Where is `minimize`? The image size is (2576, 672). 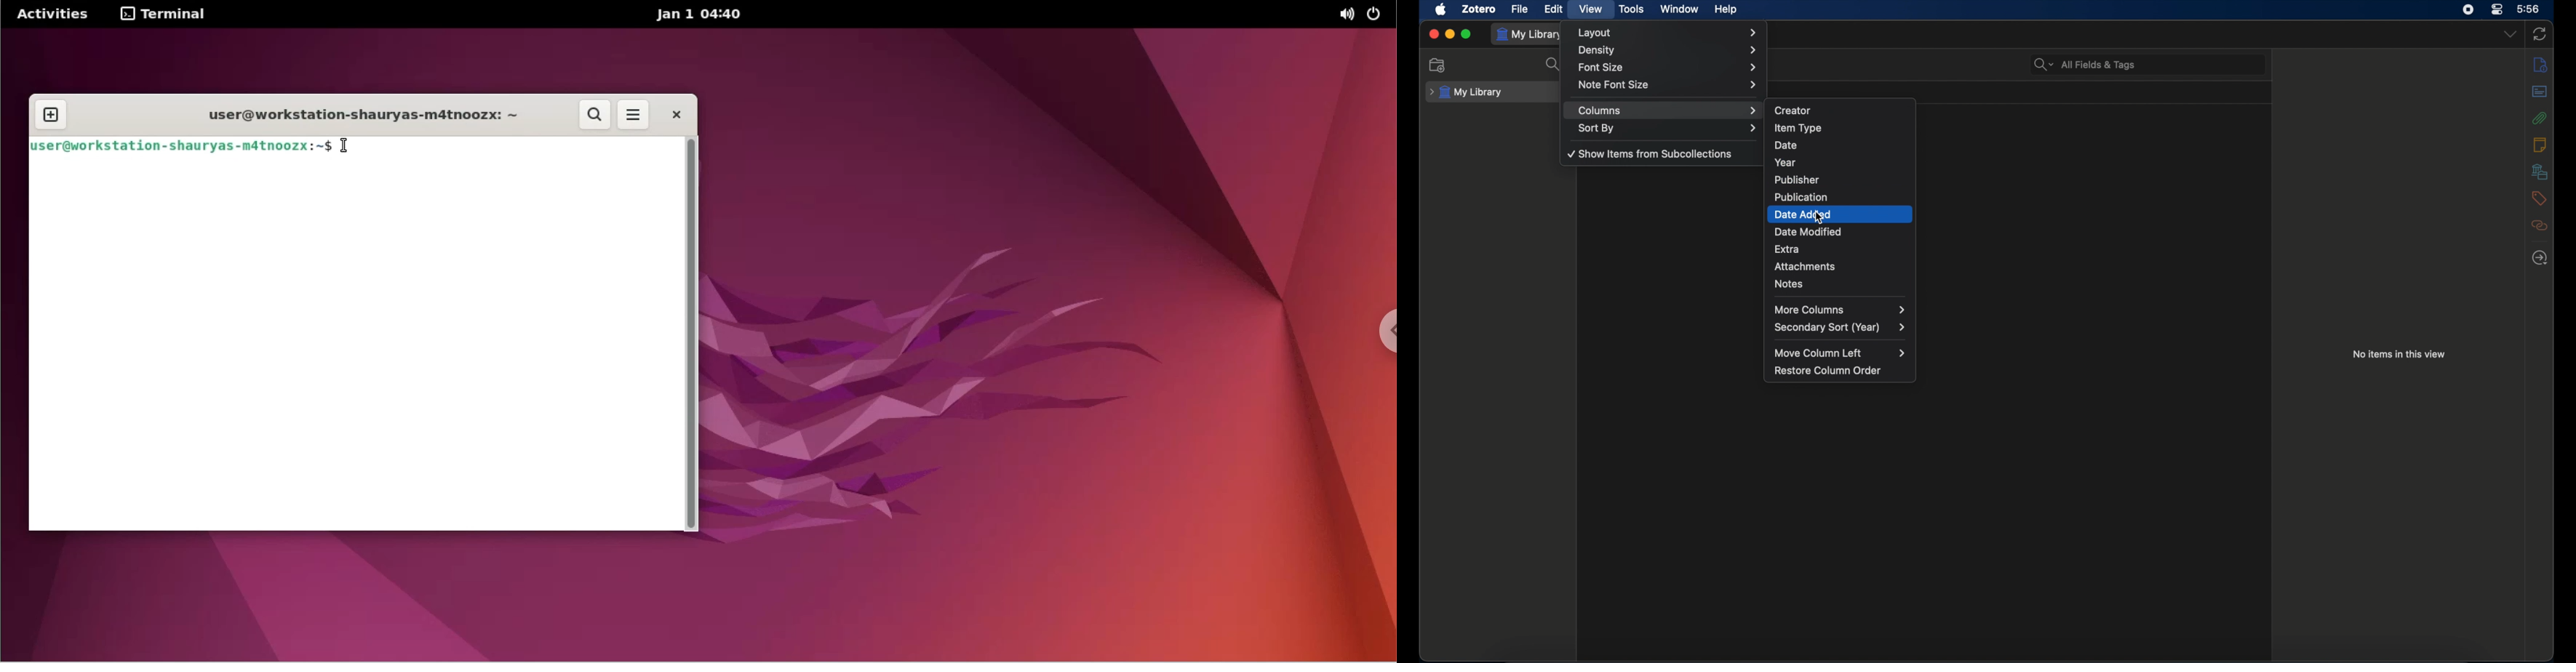
minimize is located at coordinates (1451, 34).